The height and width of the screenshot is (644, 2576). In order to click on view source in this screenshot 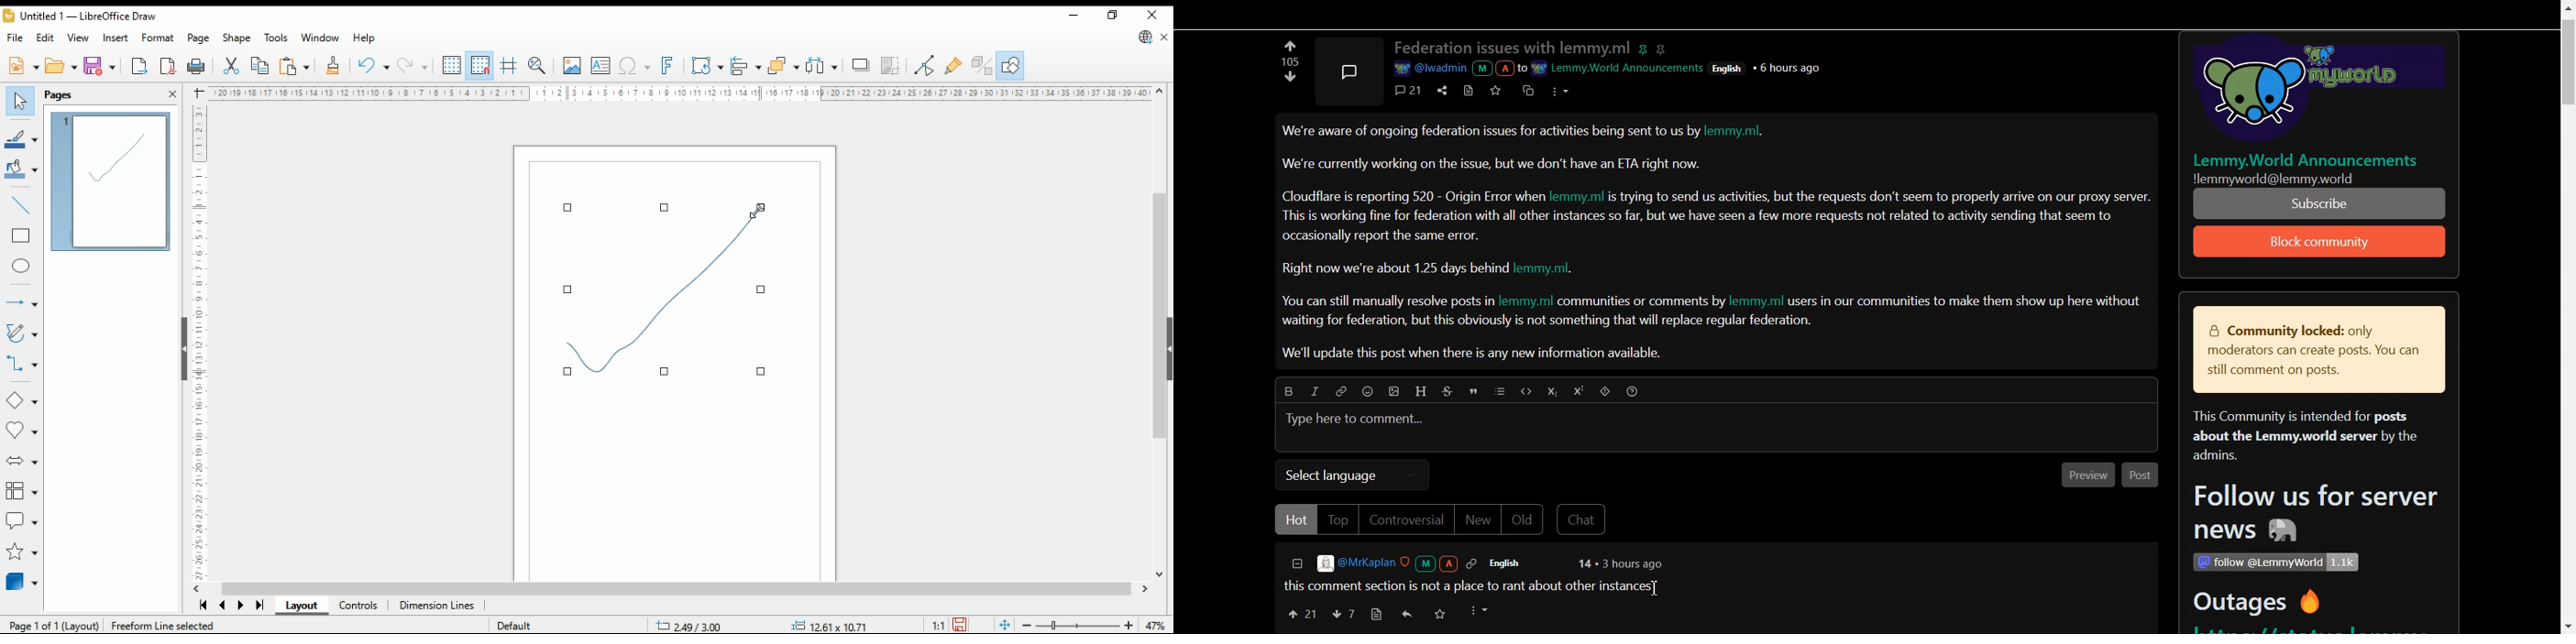, I will do `click(1469, 90)`.